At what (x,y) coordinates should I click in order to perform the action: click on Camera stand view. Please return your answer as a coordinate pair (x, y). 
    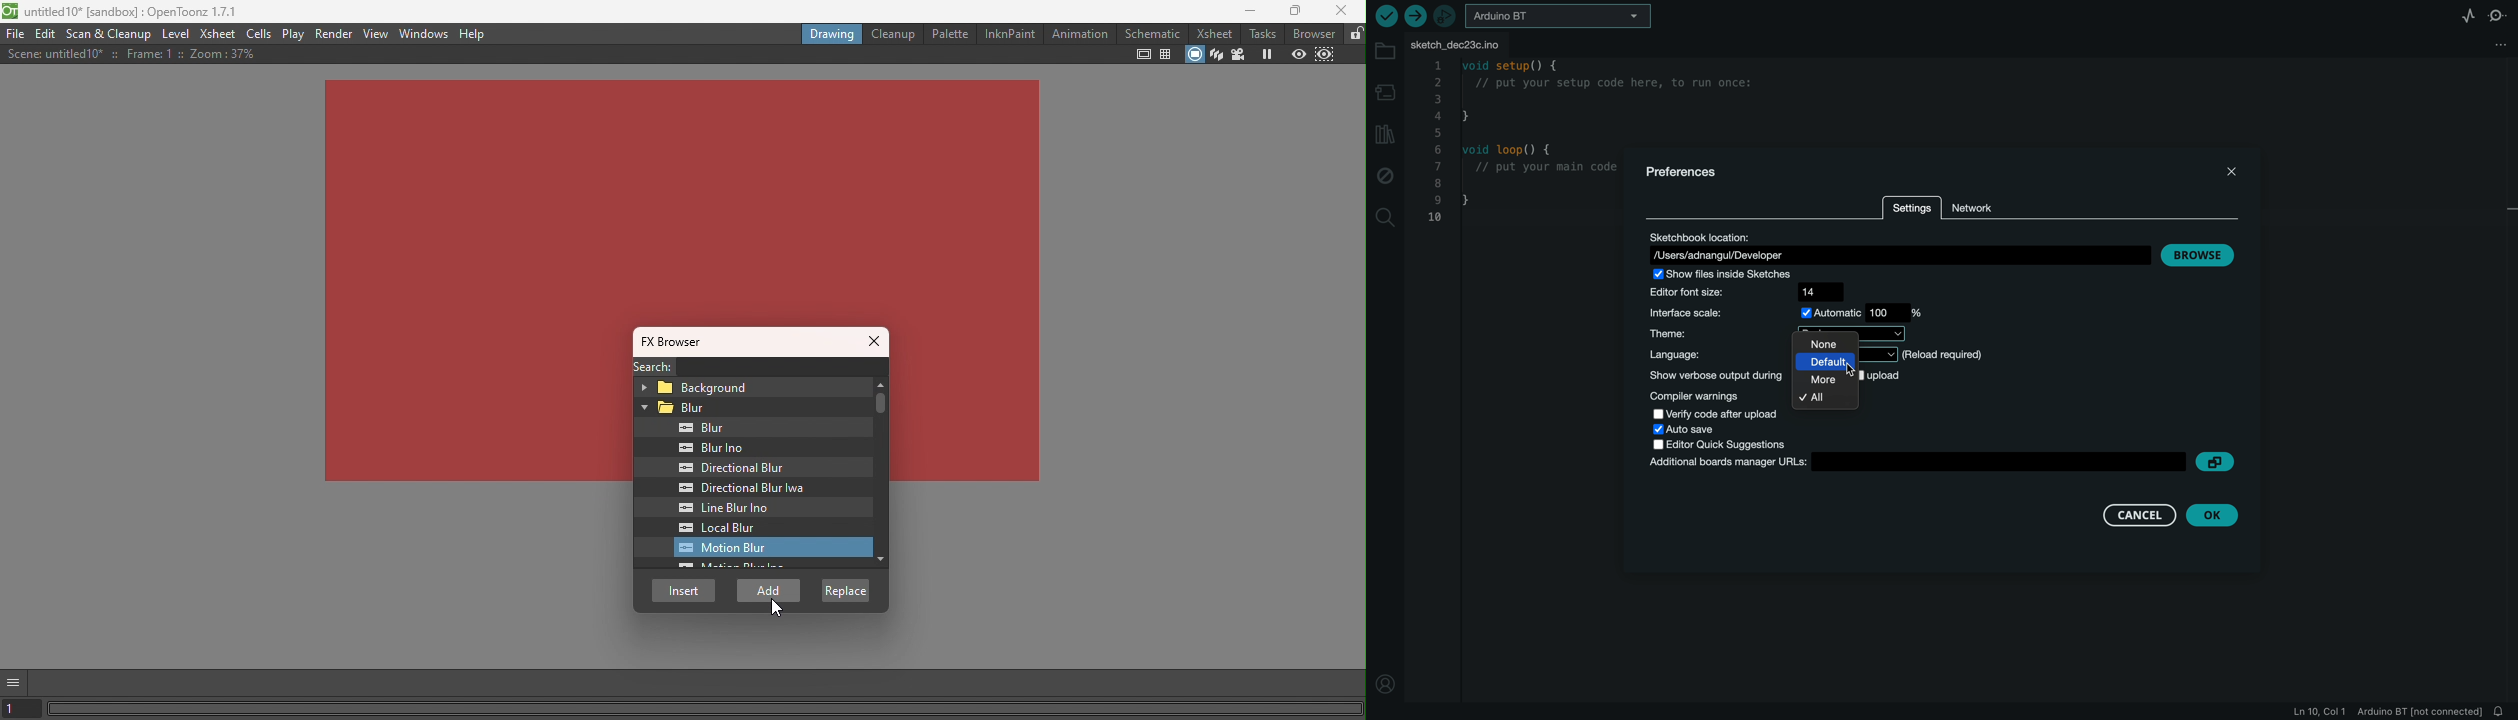
    Looking at the image, I should click on (1193, 56).